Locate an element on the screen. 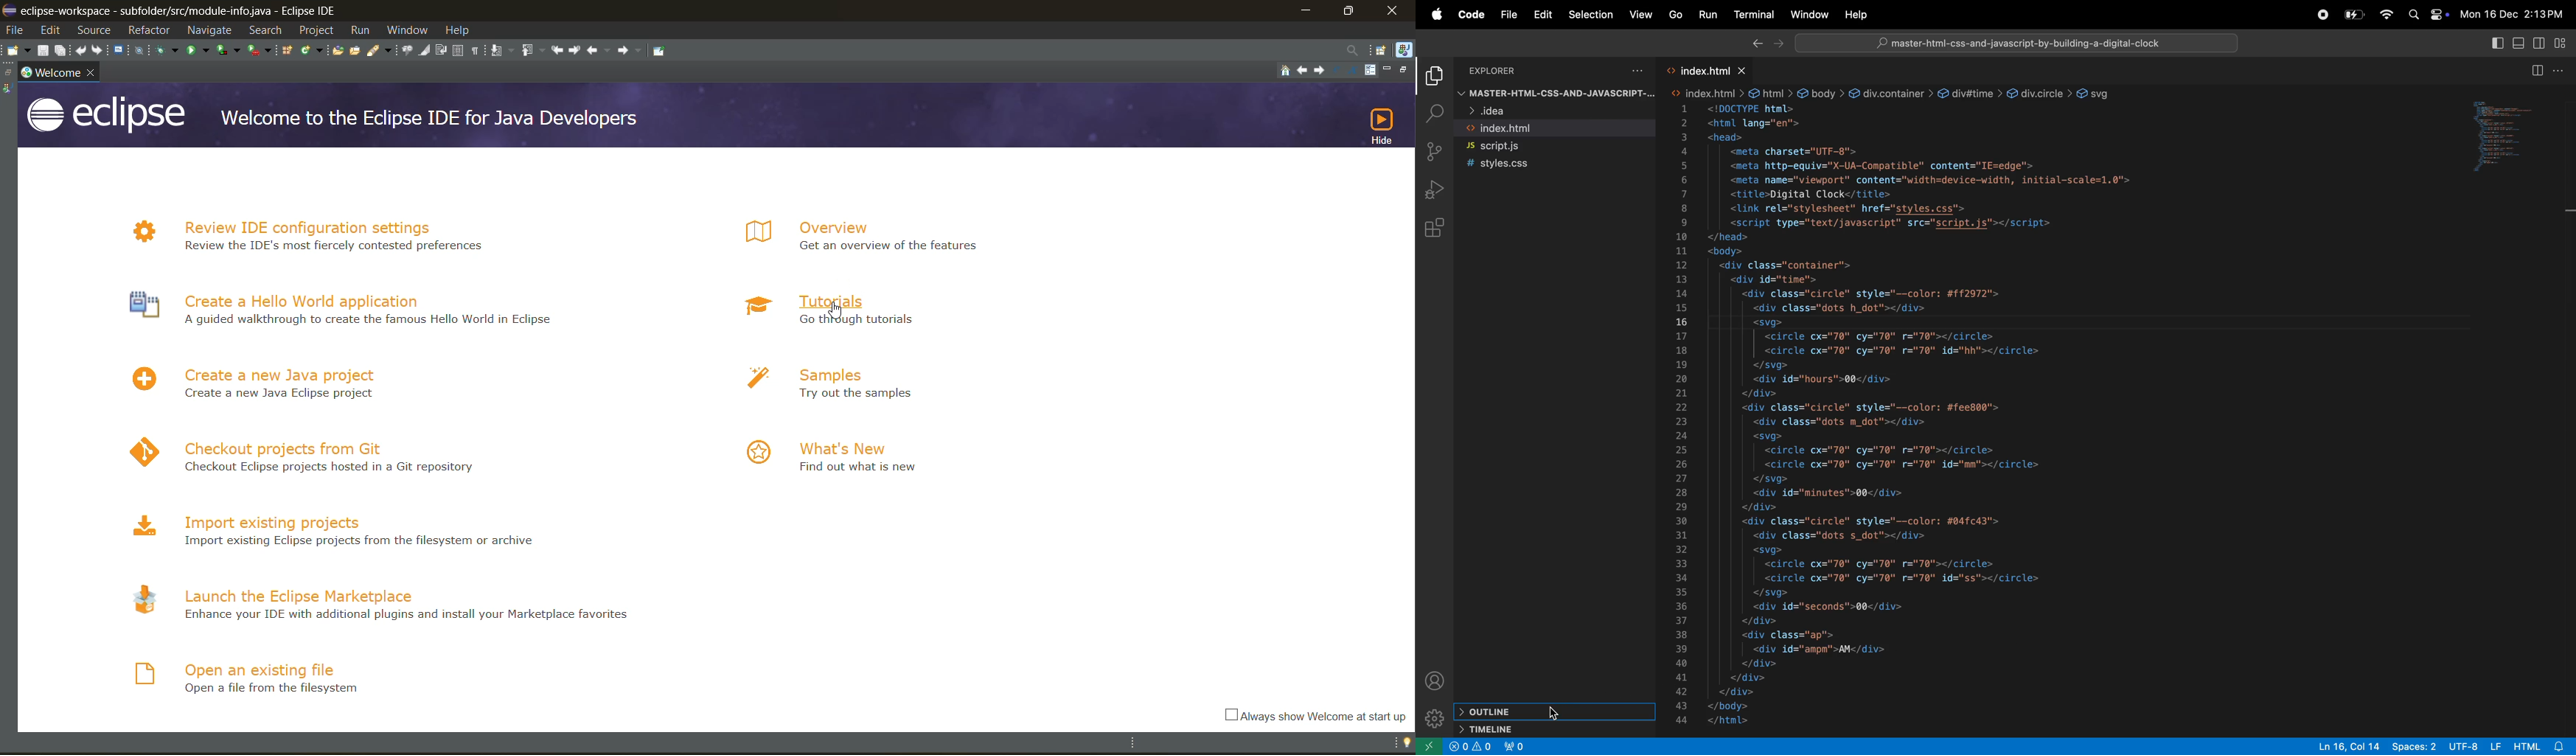 The width and height of the screenshot is (2576, 756). index.html tab is located at coordinates (1692, 70).